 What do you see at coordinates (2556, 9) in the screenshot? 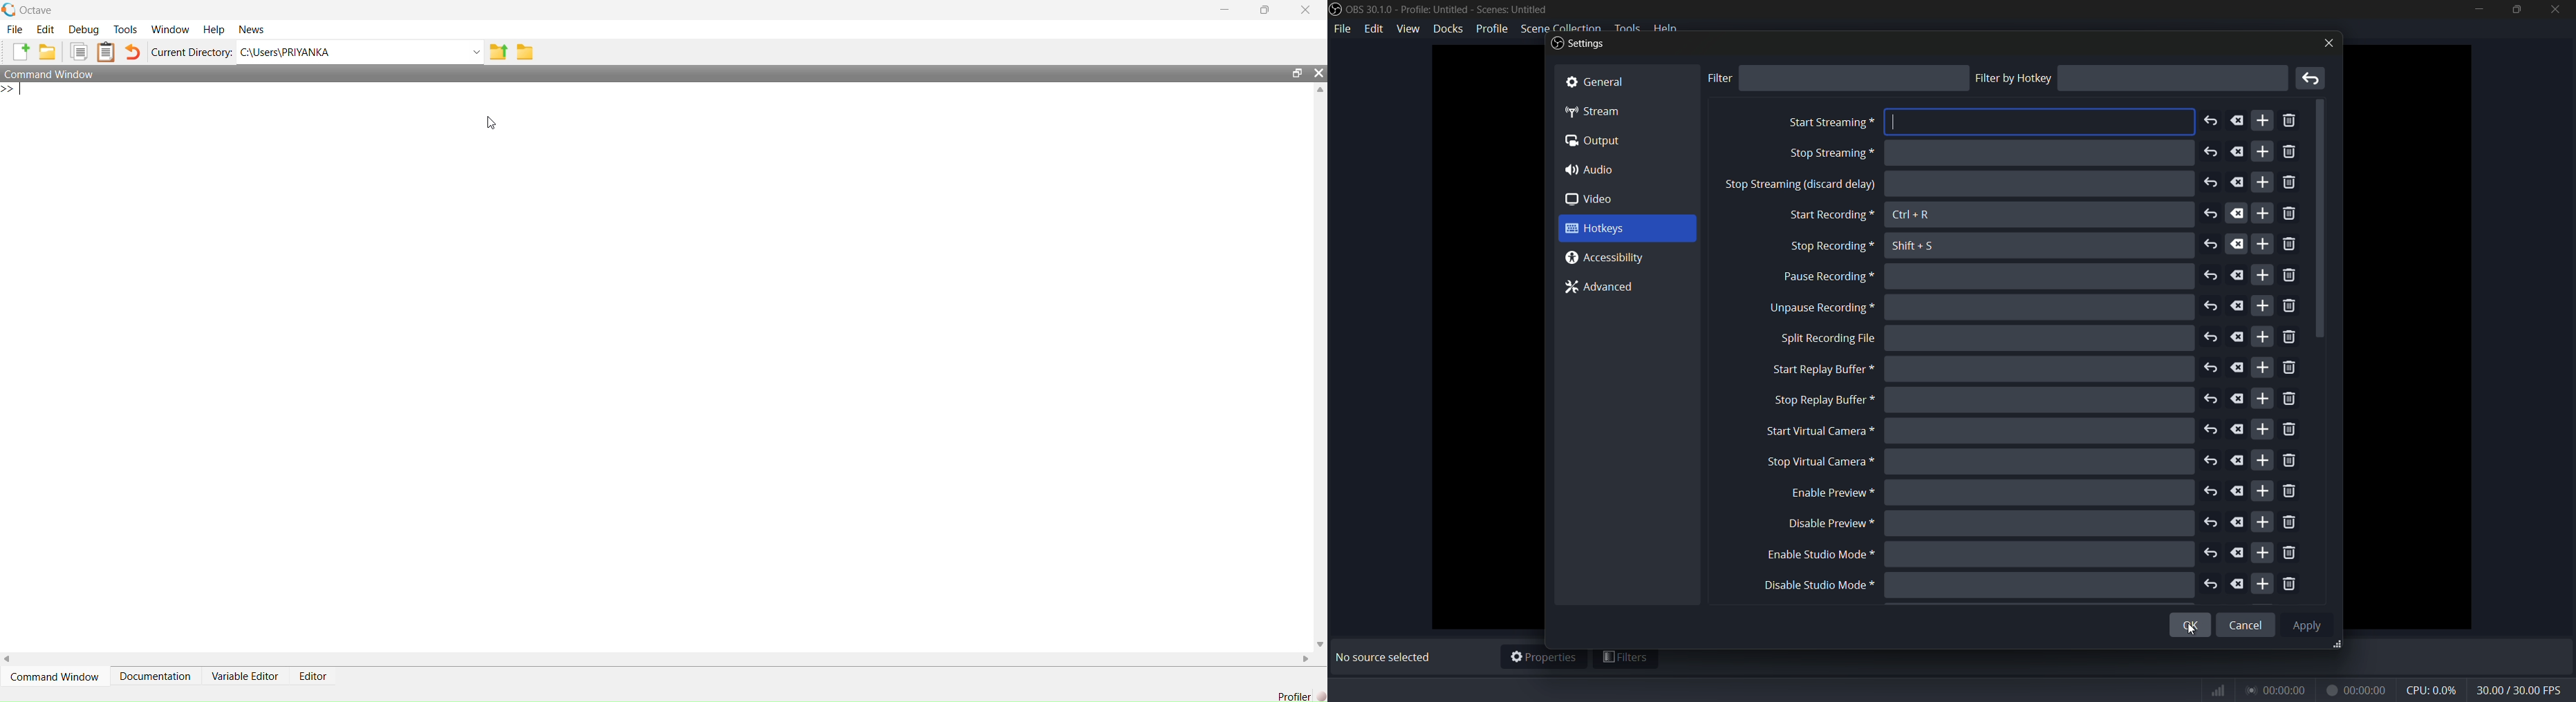
I see `close app` at bounding box center [2556, 9].